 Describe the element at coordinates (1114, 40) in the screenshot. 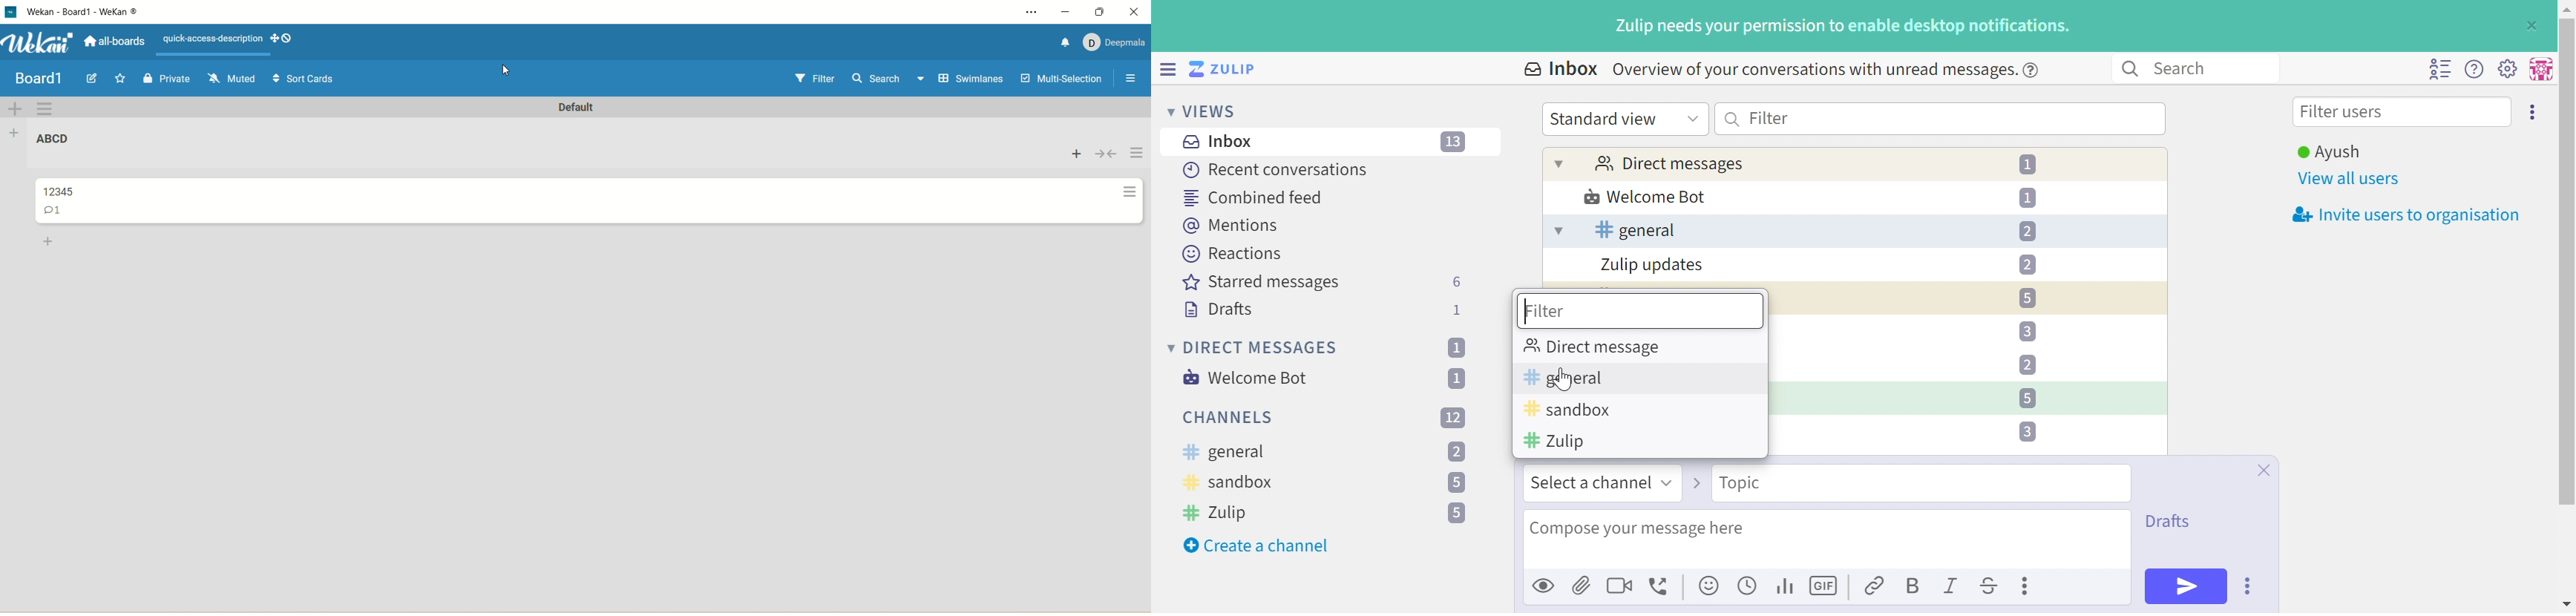

I see `account` at that location.